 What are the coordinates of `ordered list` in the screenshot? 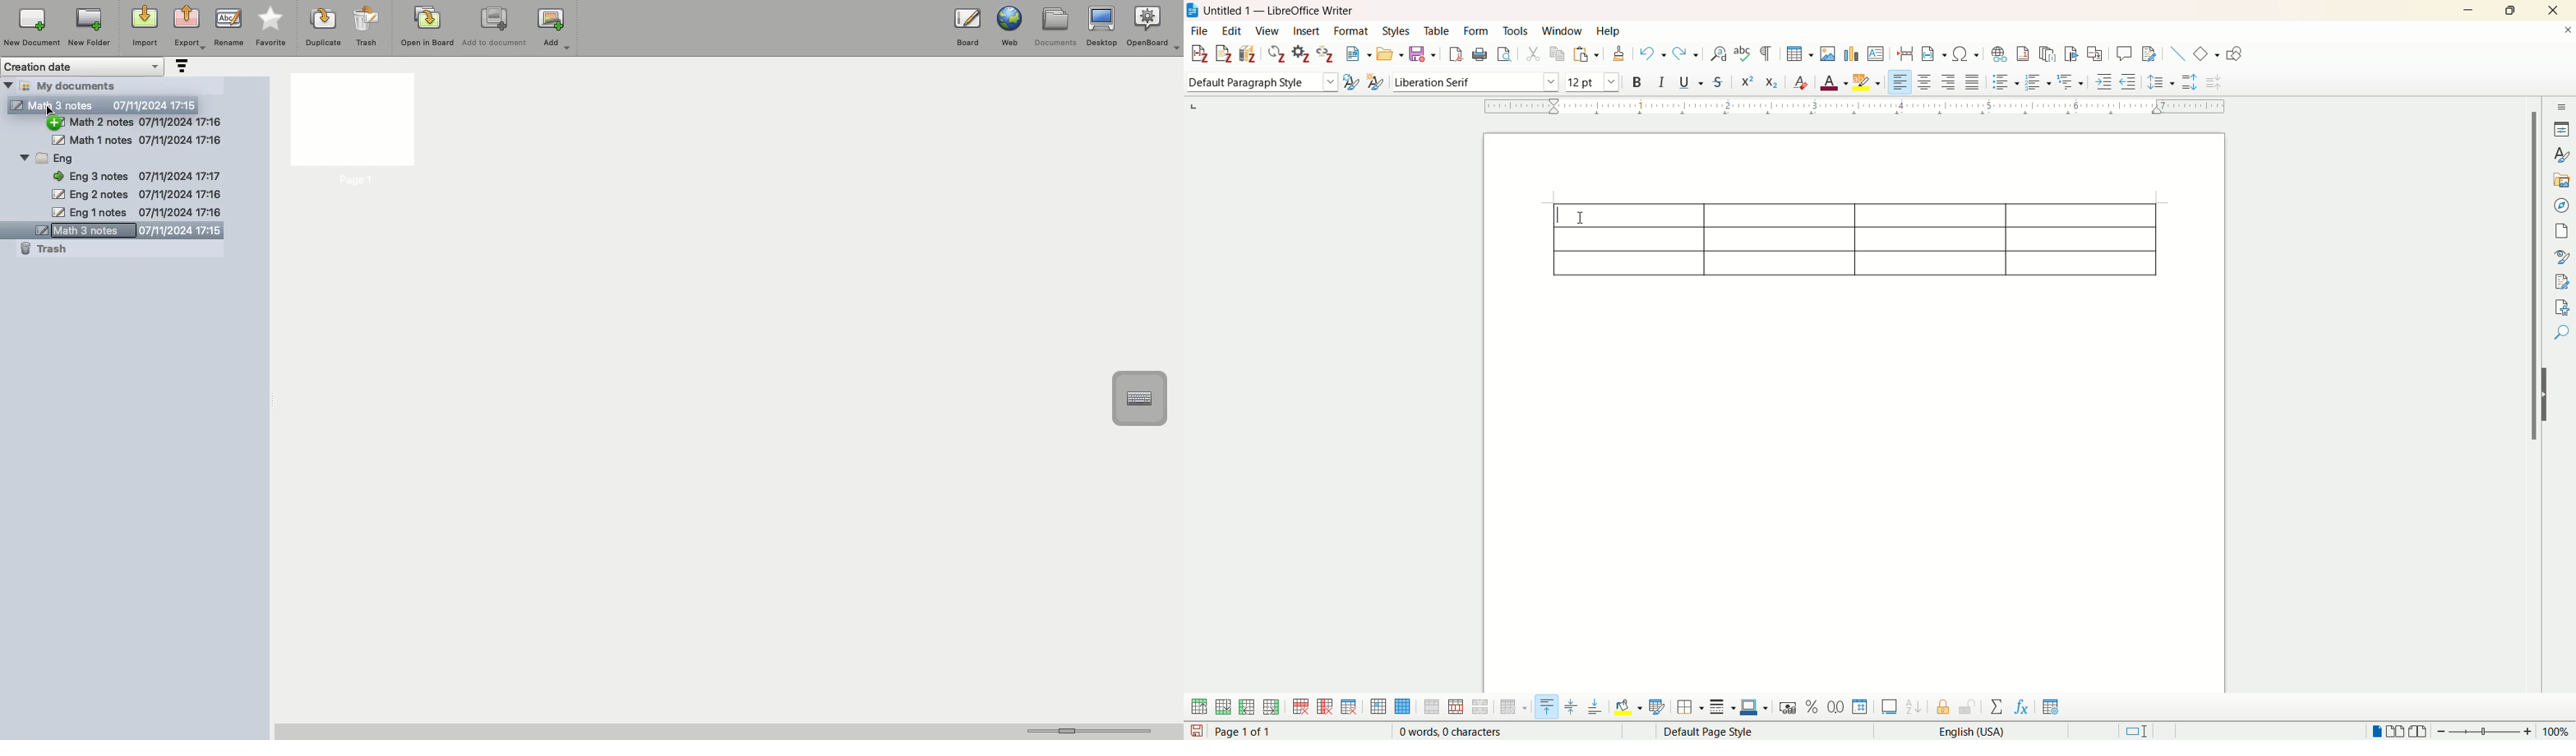 It's located at (2037, 83).